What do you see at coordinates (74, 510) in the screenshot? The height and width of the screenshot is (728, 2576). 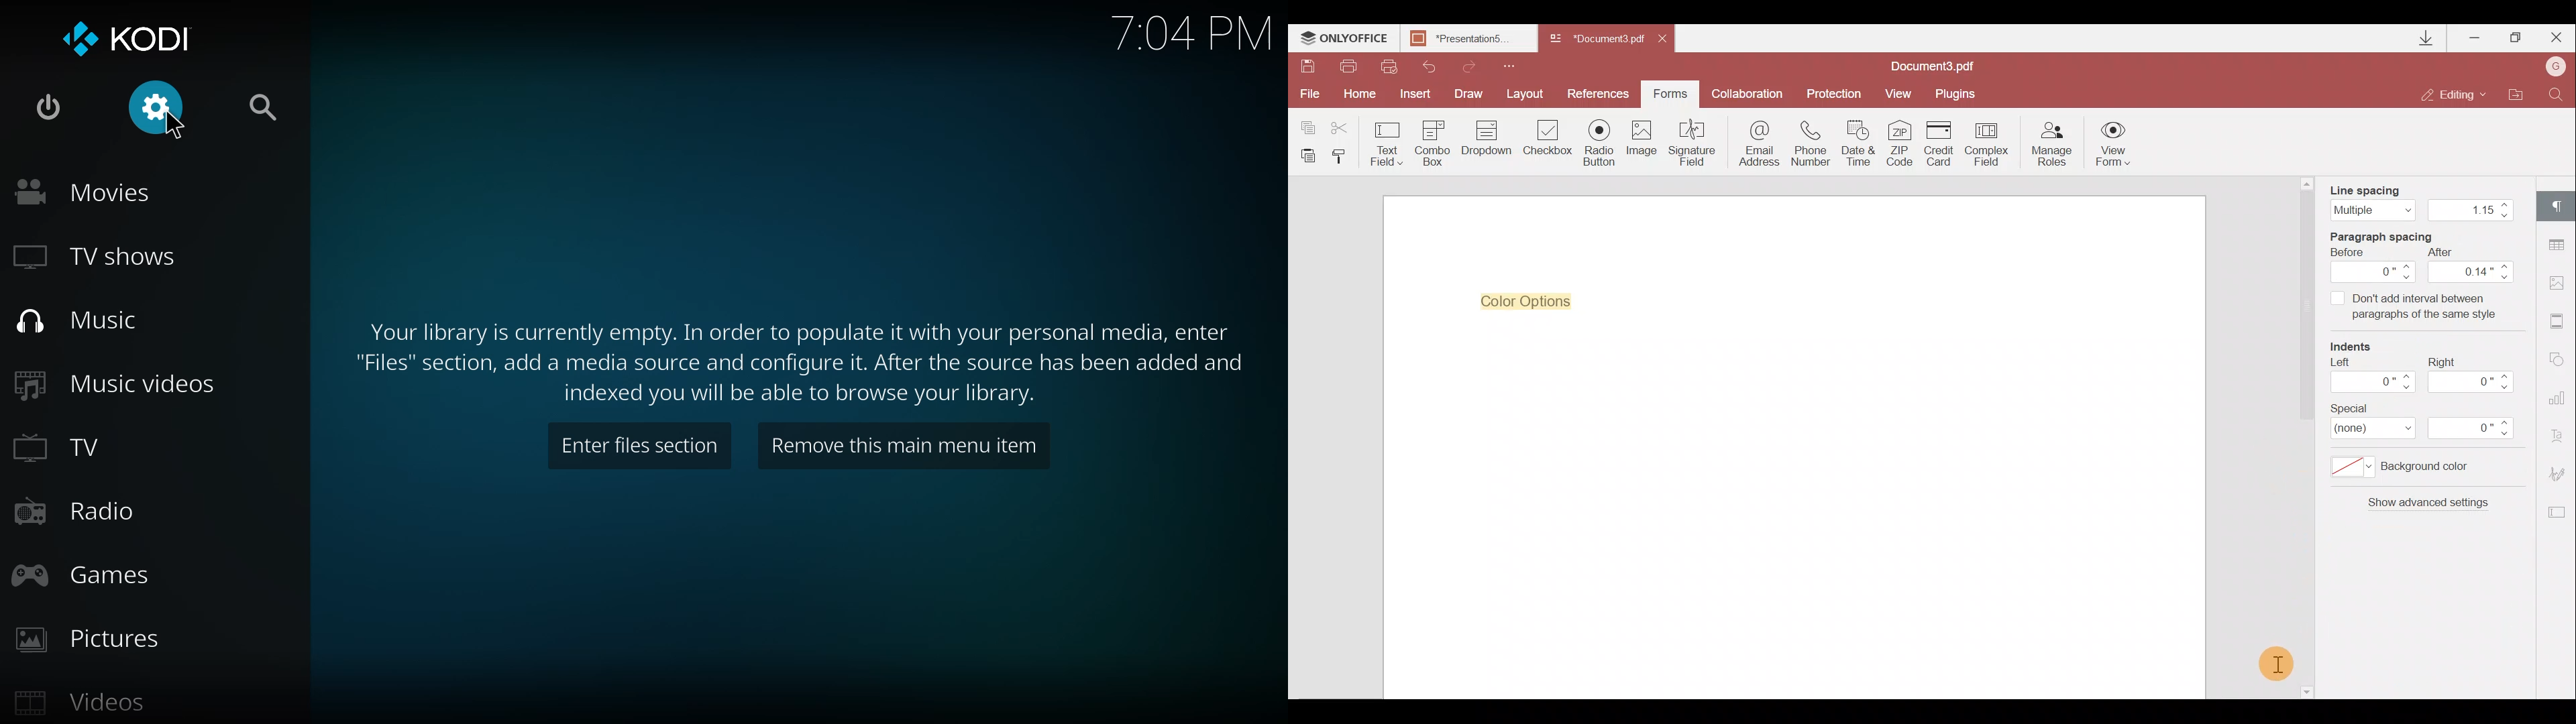 I see `radio` at bounding box center [74, 510].